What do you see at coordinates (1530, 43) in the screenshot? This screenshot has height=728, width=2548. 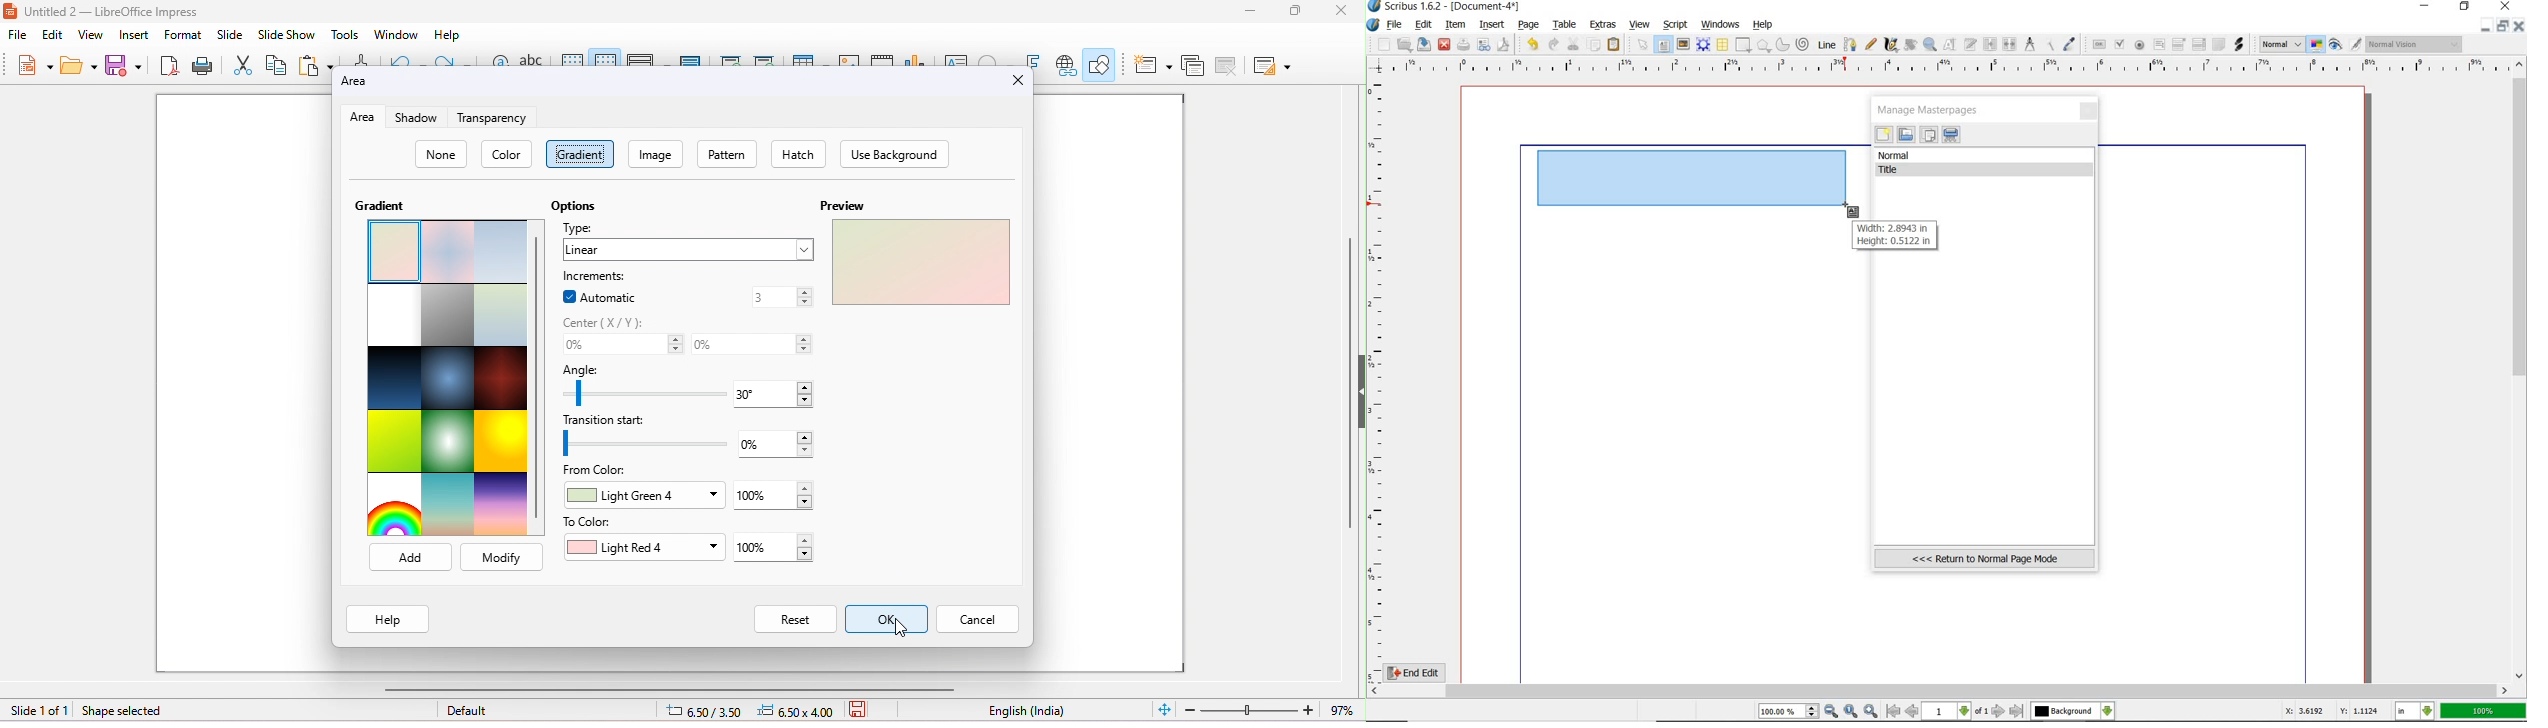 I see `undo` at bounding box center [1530, 43].